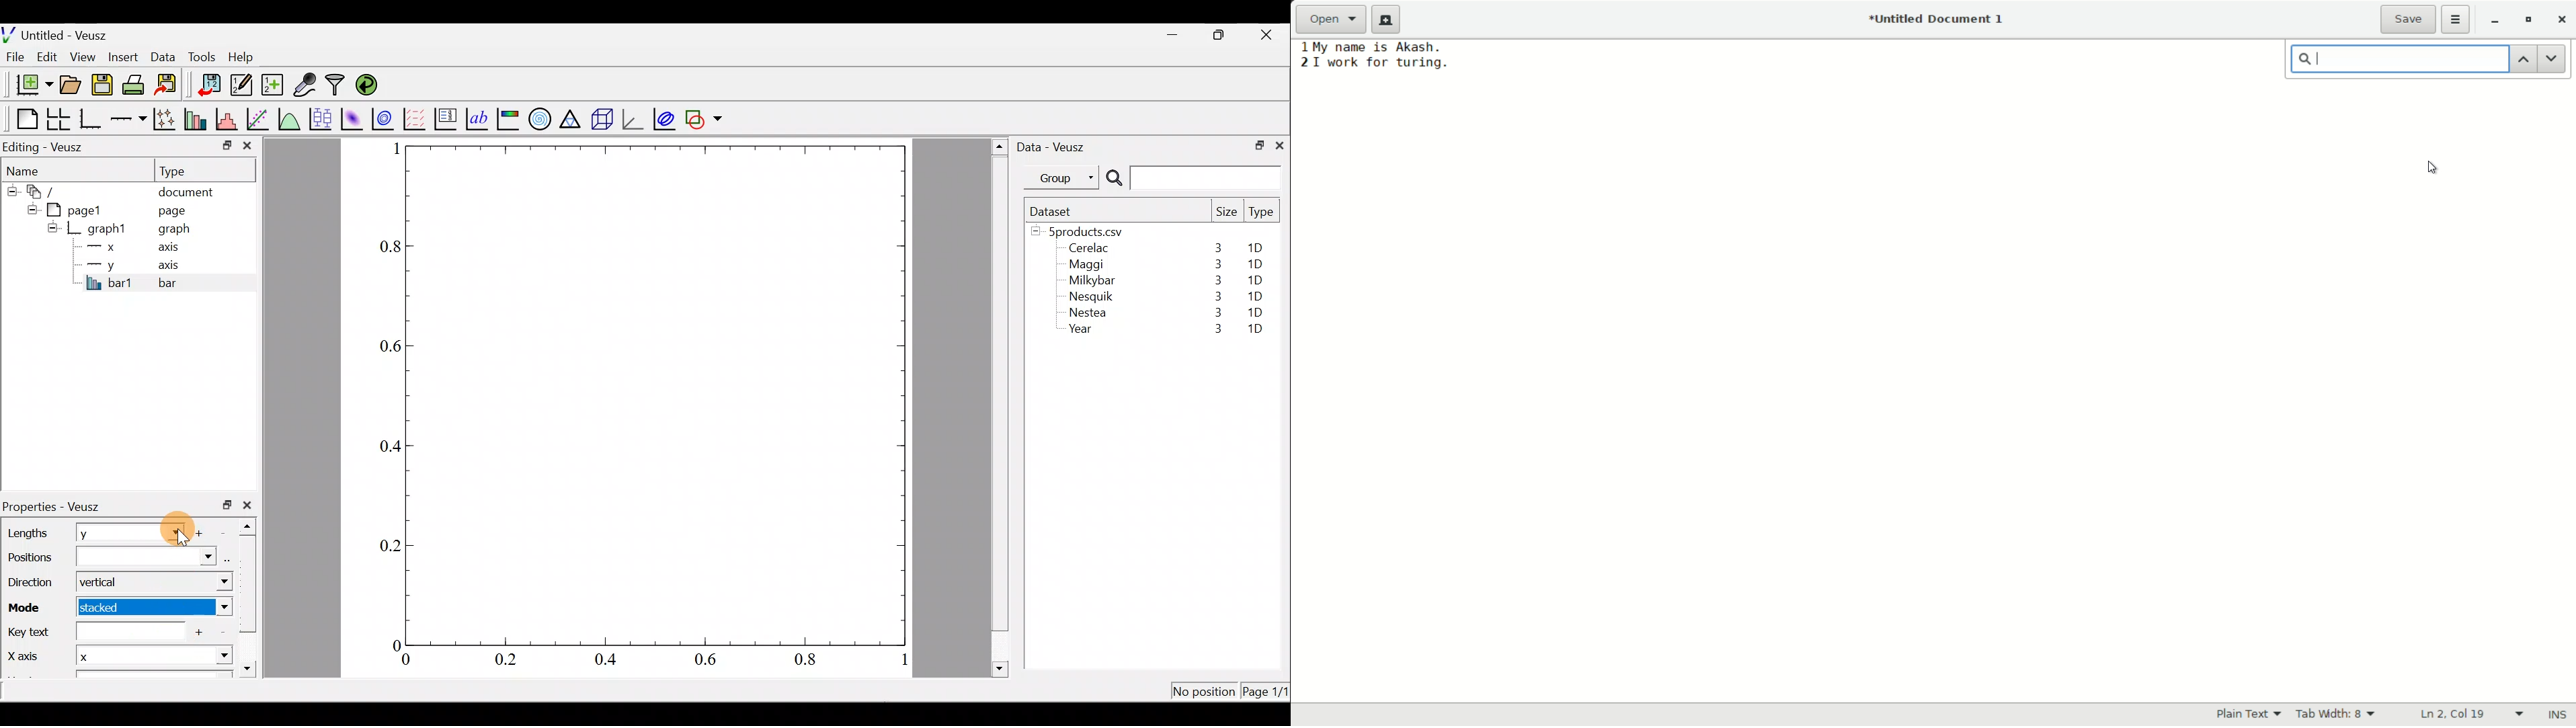  What do you see at coordinates (2552, 58) in the screenshot?
I see `next ` at bounding box center [2552, 58].